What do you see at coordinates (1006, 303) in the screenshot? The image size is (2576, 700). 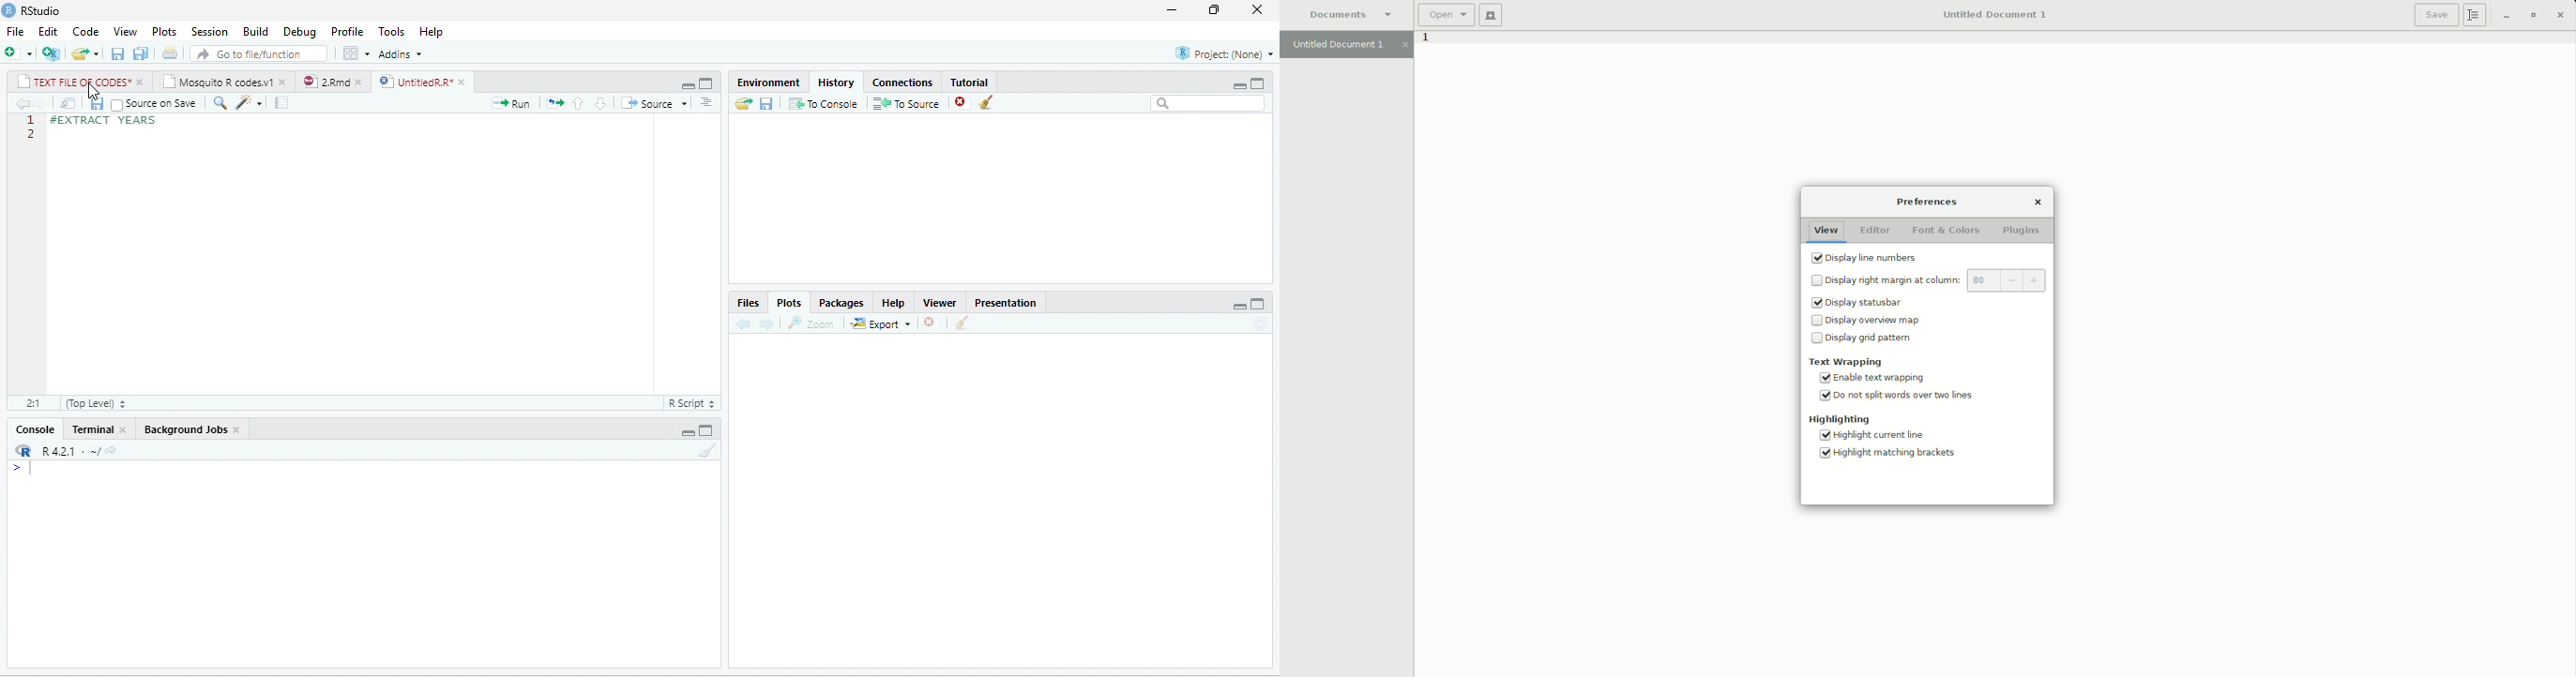 I see `Presentation` at bounding box center [1006, 303].